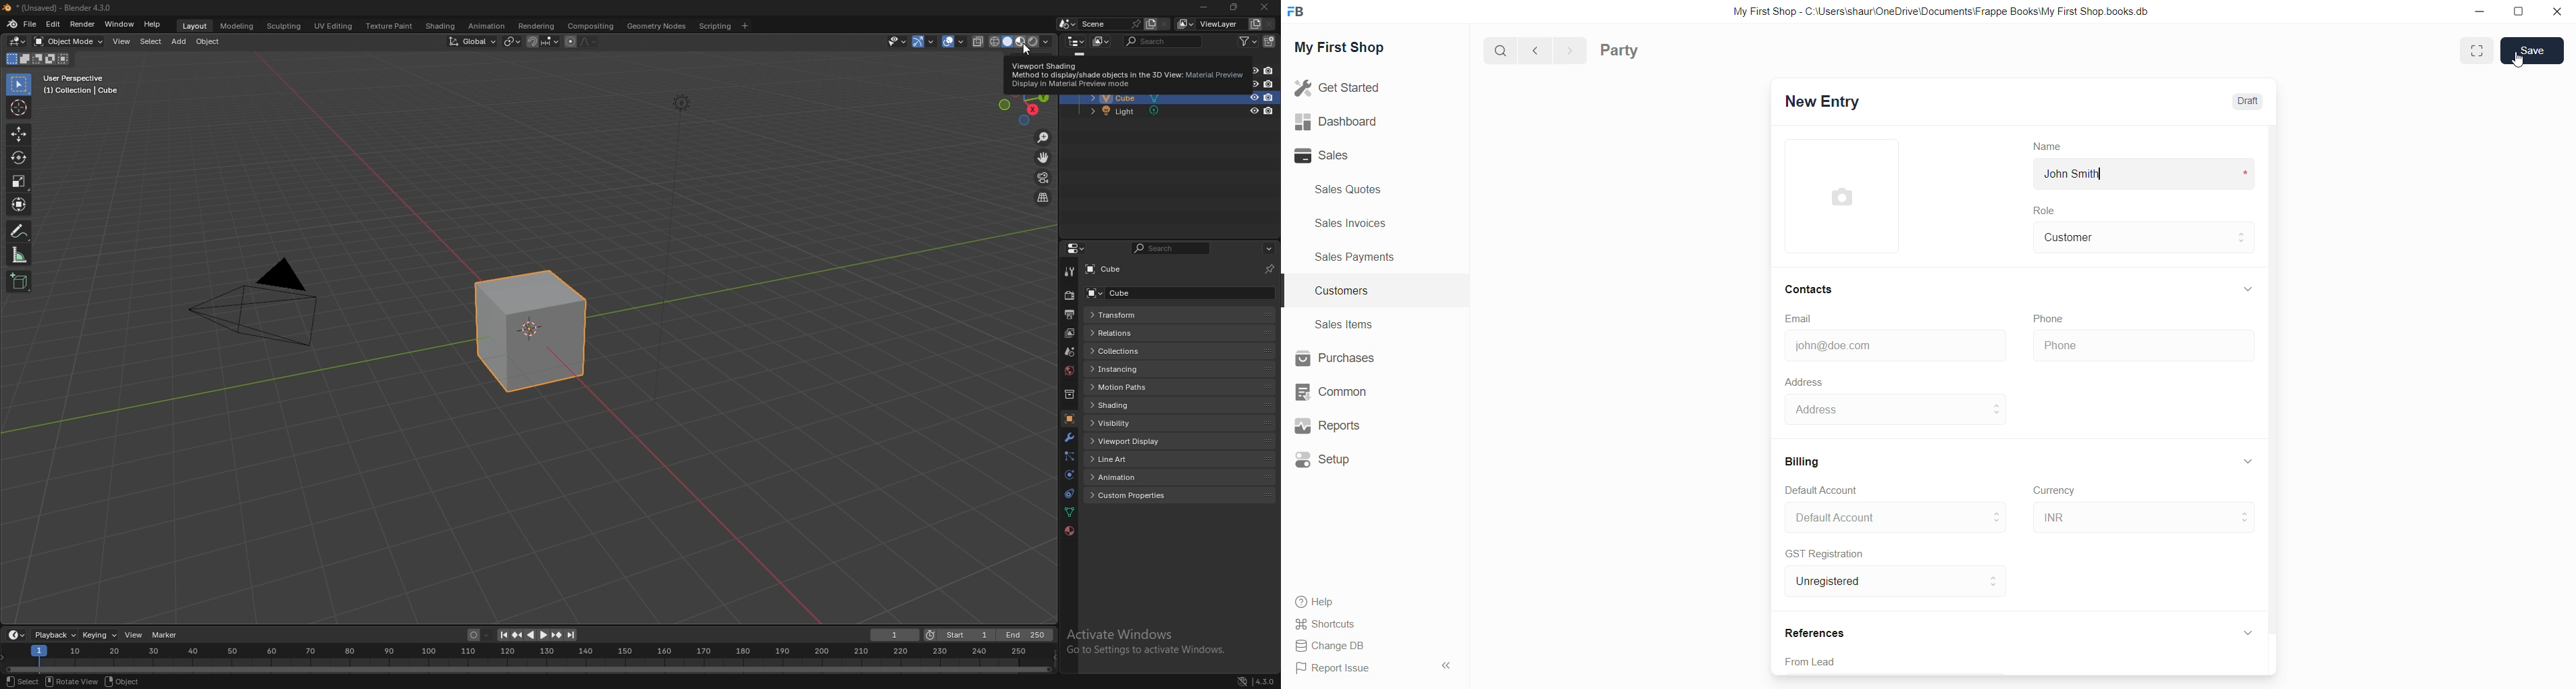  Describe the element at coordinates (2143, 346) in the screenshot. I see `Phone` at that location.